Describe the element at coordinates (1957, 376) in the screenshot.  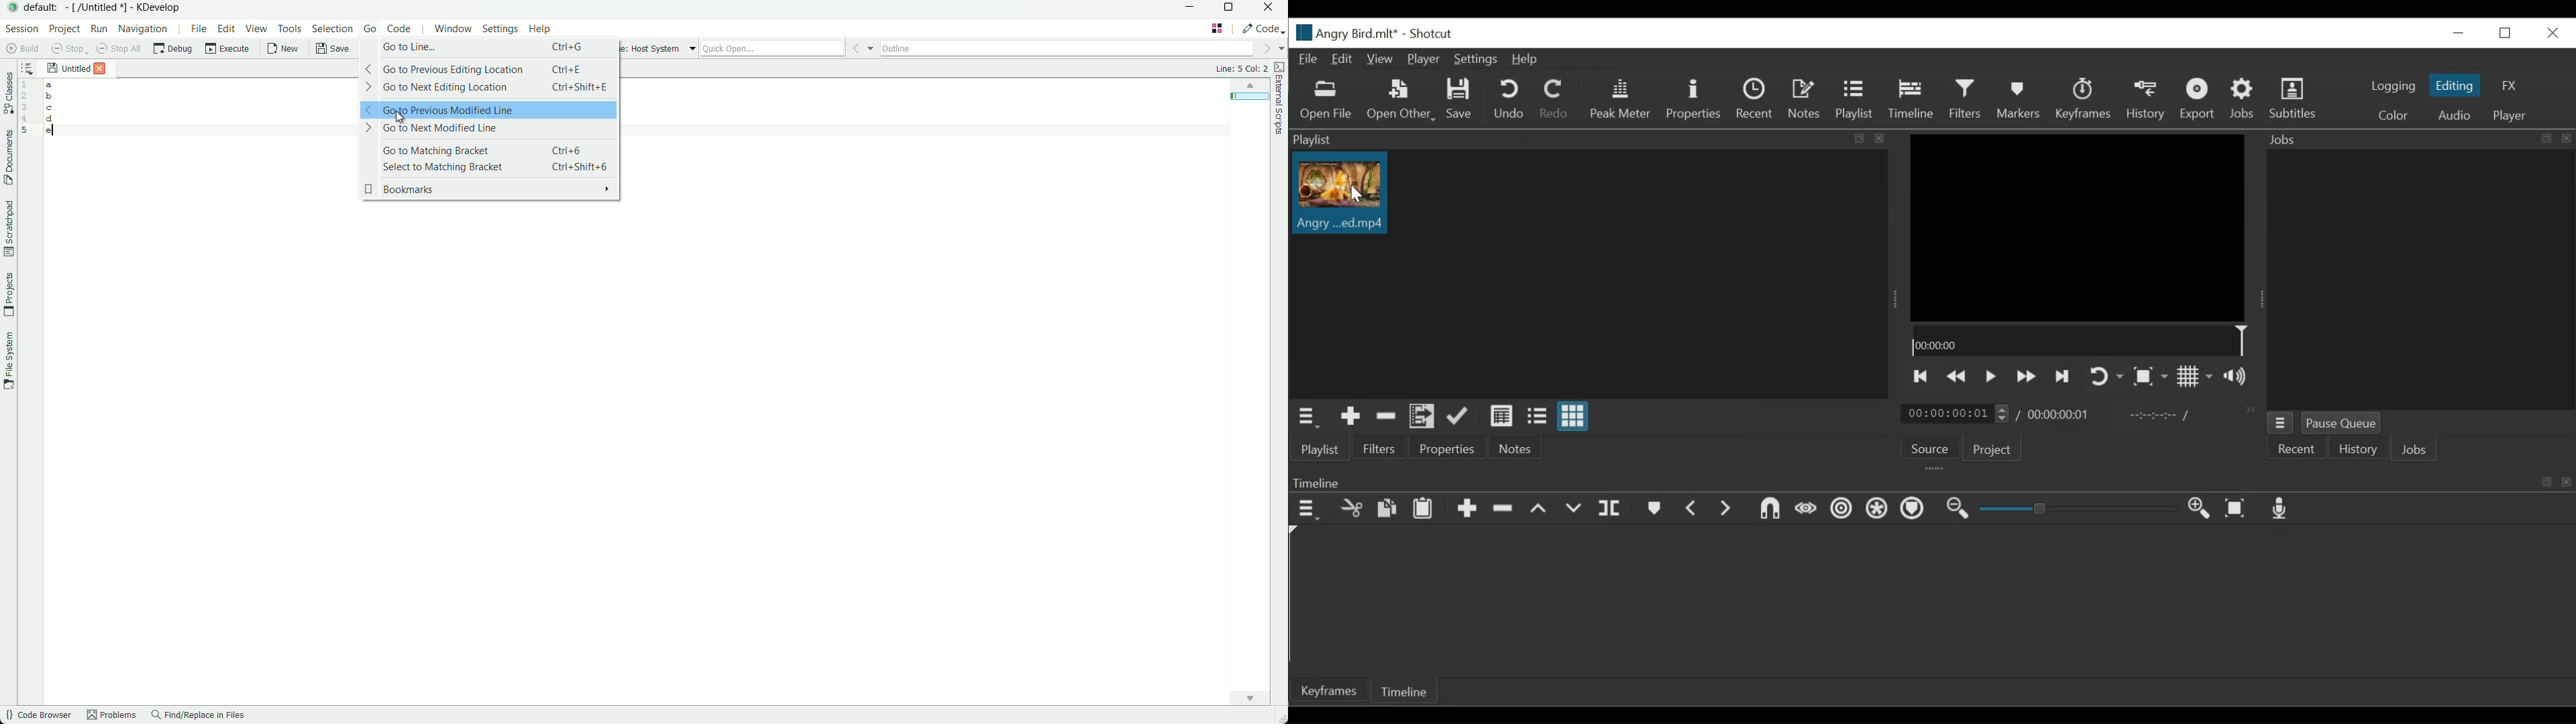
I see `Play backward quickly` at that location.